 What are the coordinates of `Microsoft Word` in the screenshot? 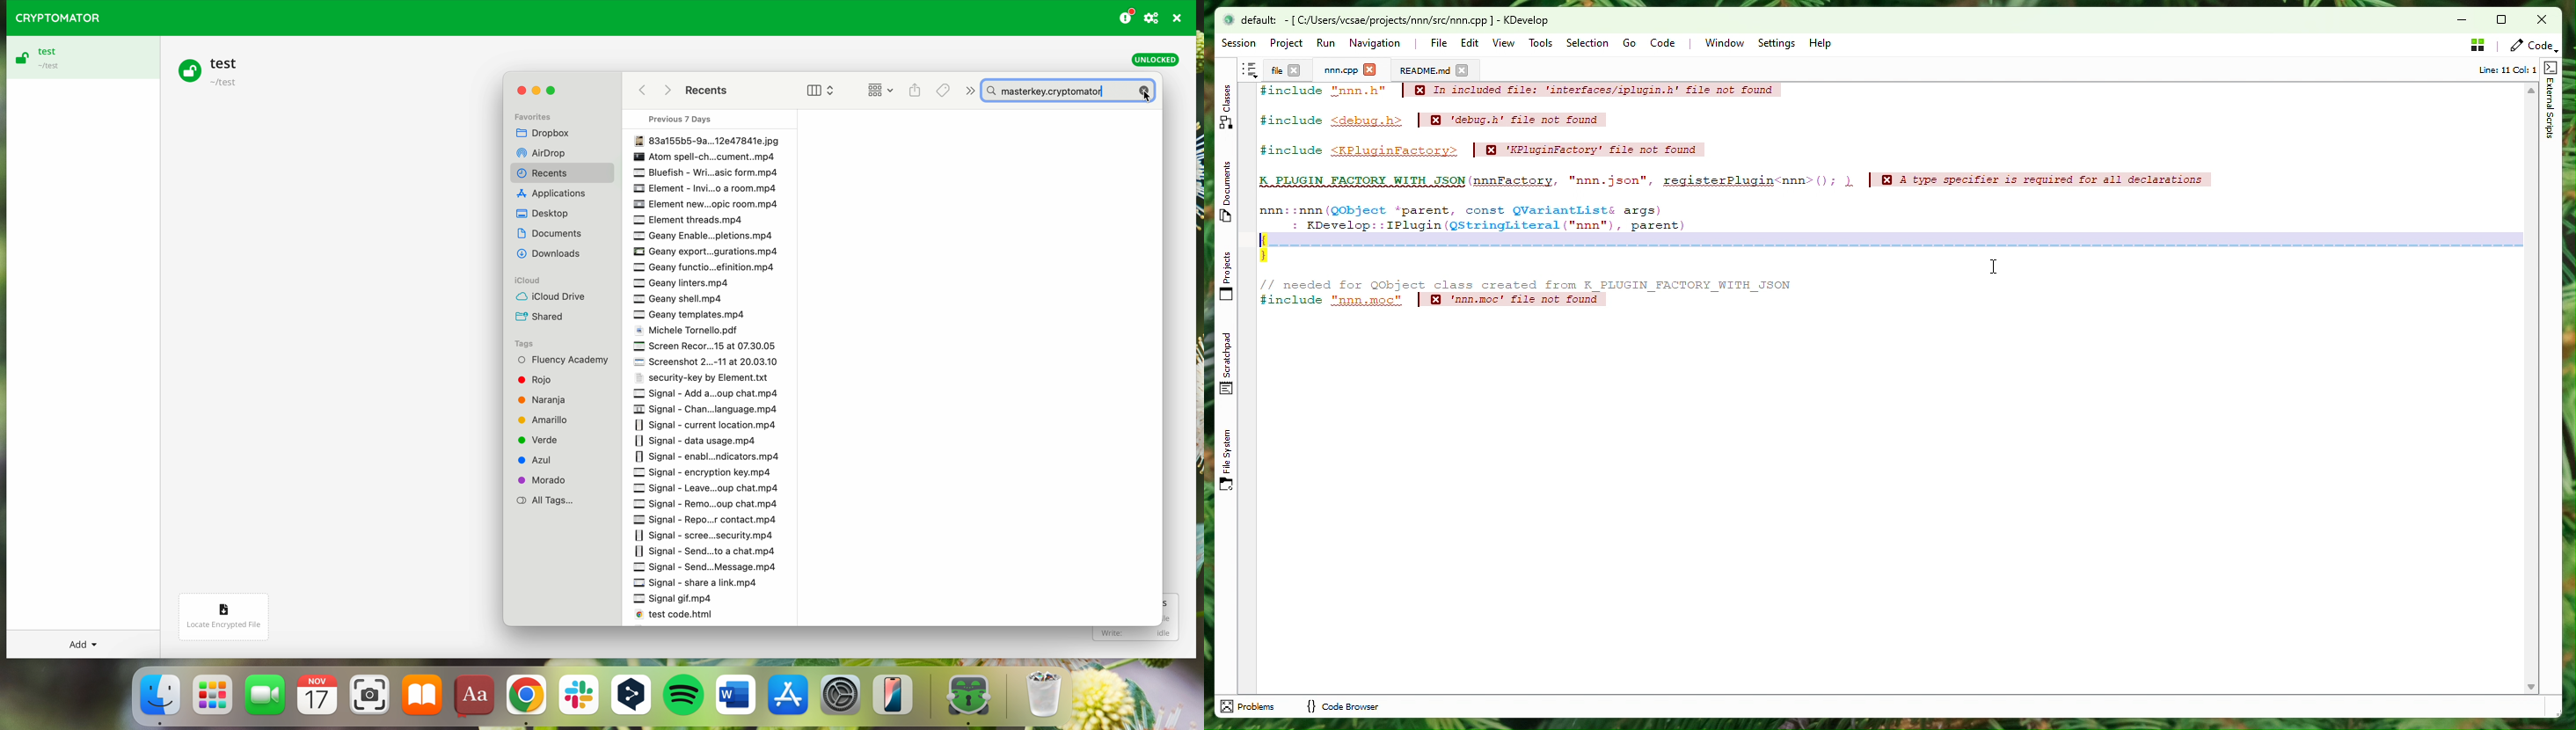 It's located at (736, 698).